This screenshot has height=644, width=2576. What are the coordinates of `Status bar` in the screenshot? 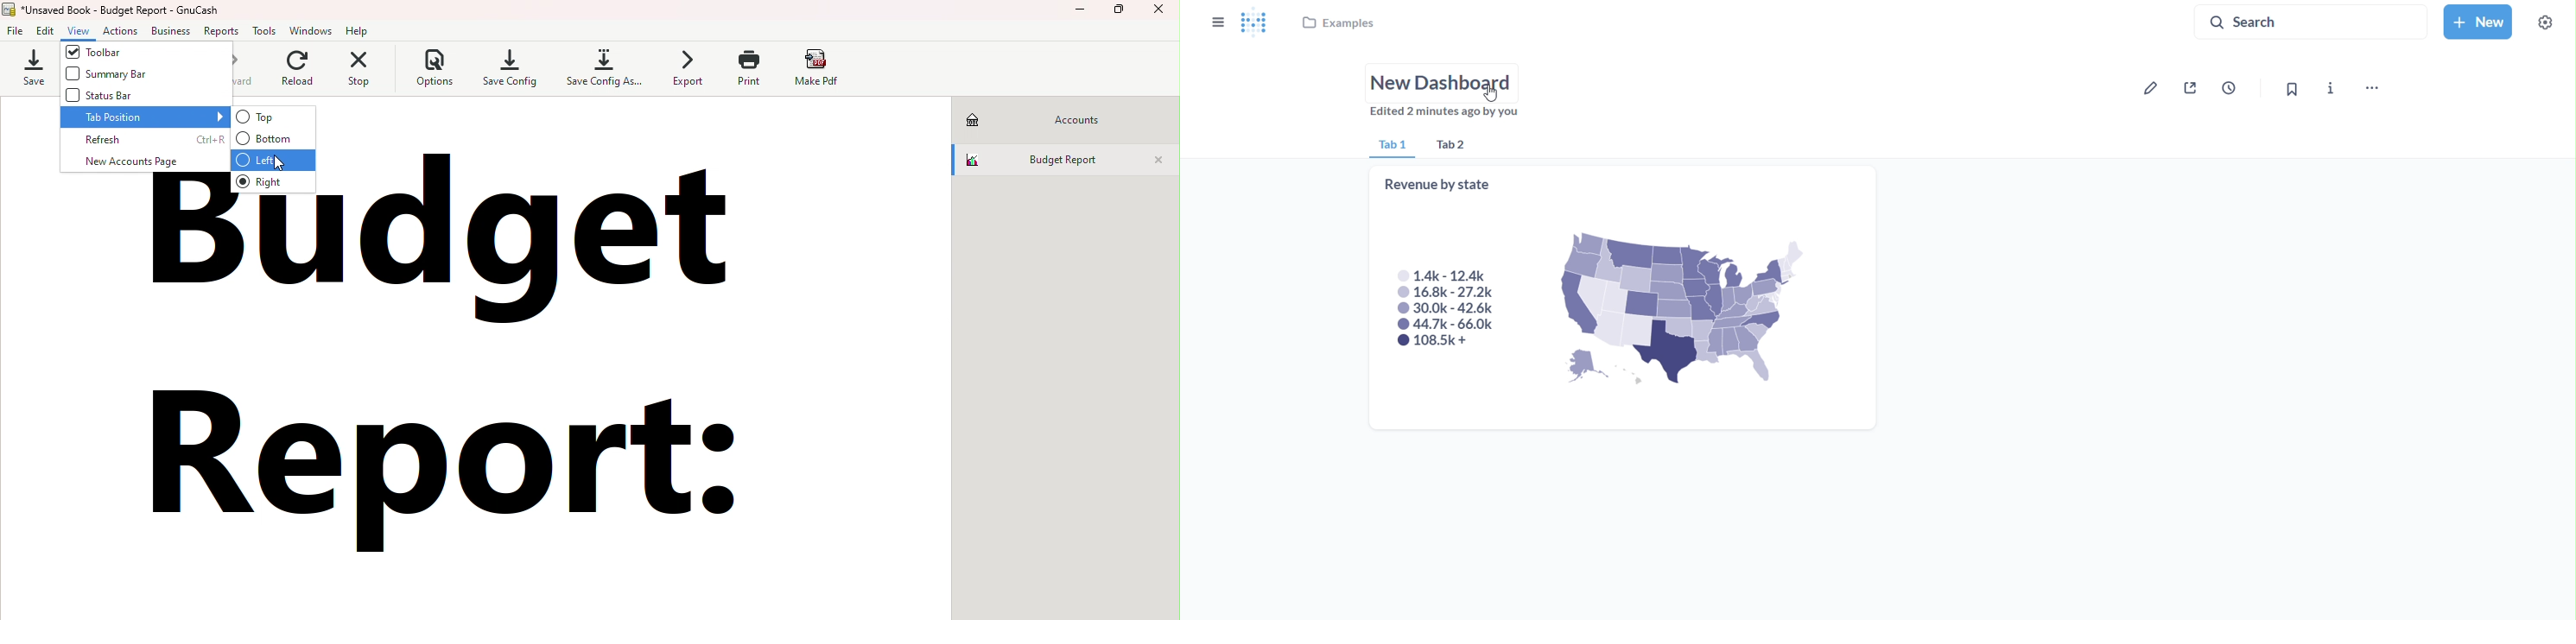 It's located at (139, 95).